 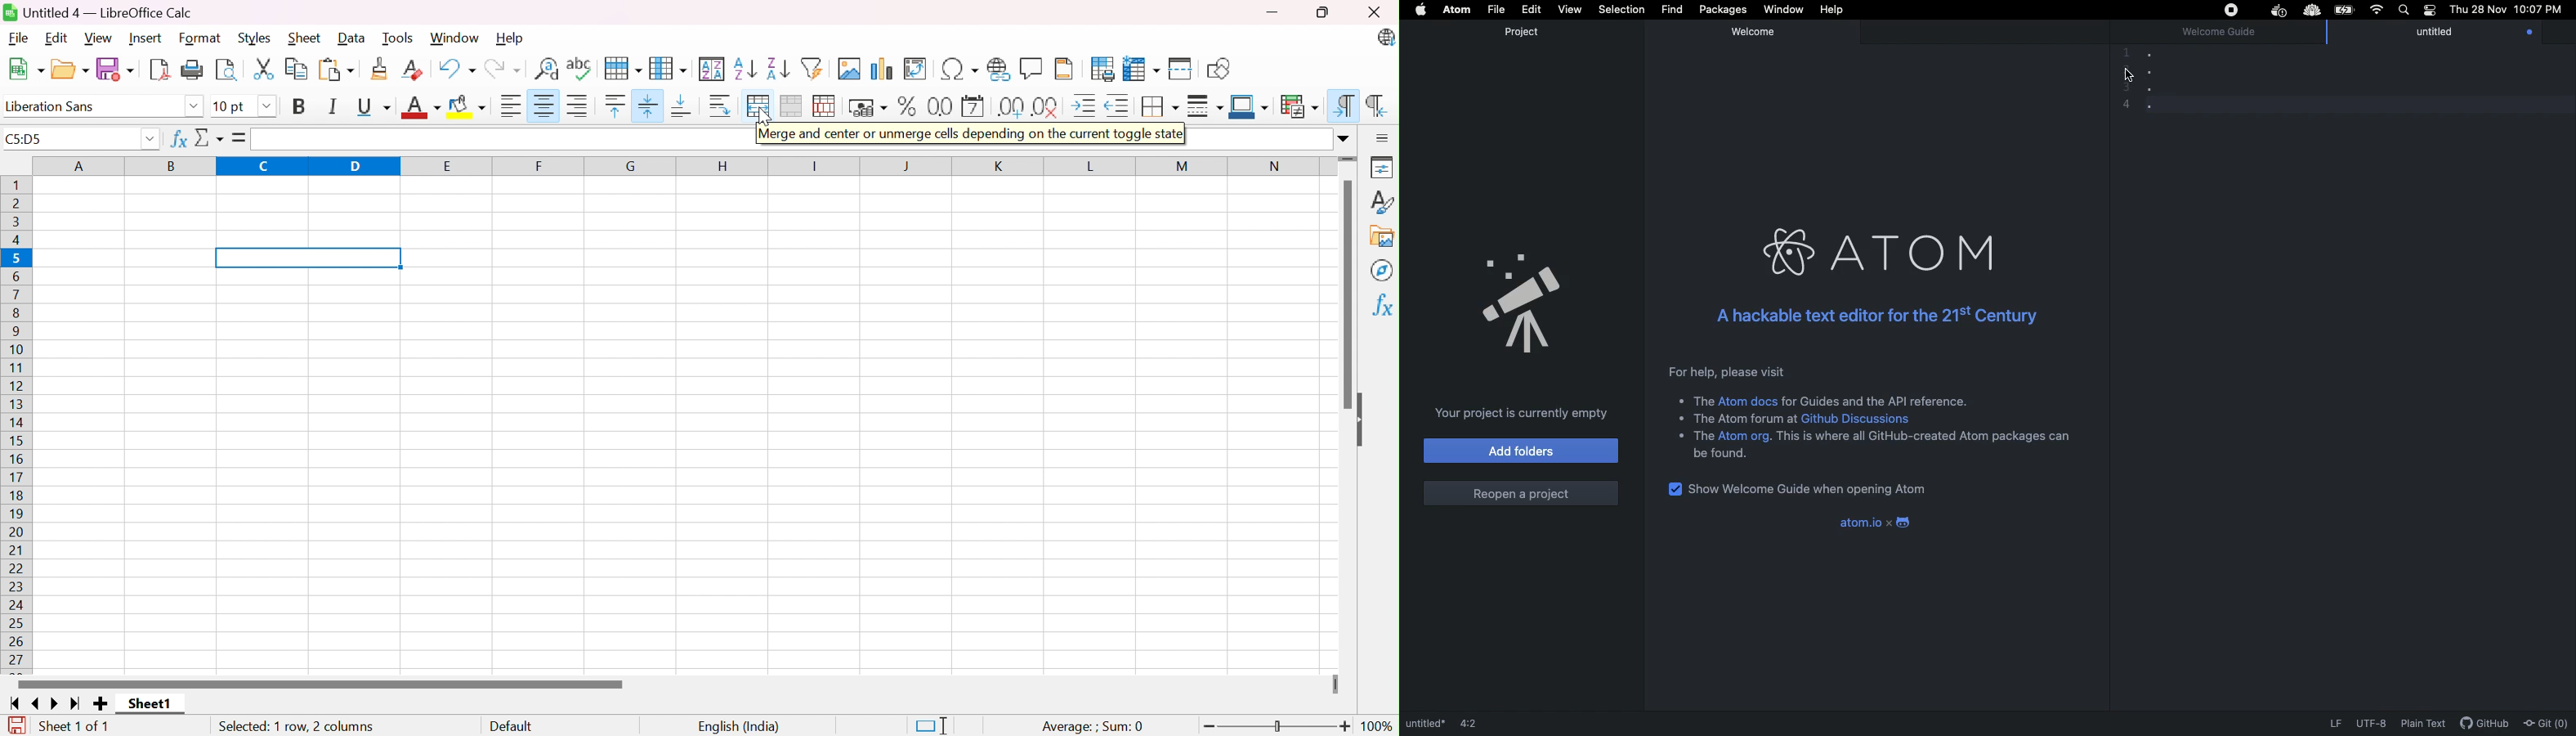 What do you see at coordinates (1206, 107) in the screenshot?
I see `Border Style` at bounding box center [1206, 107].